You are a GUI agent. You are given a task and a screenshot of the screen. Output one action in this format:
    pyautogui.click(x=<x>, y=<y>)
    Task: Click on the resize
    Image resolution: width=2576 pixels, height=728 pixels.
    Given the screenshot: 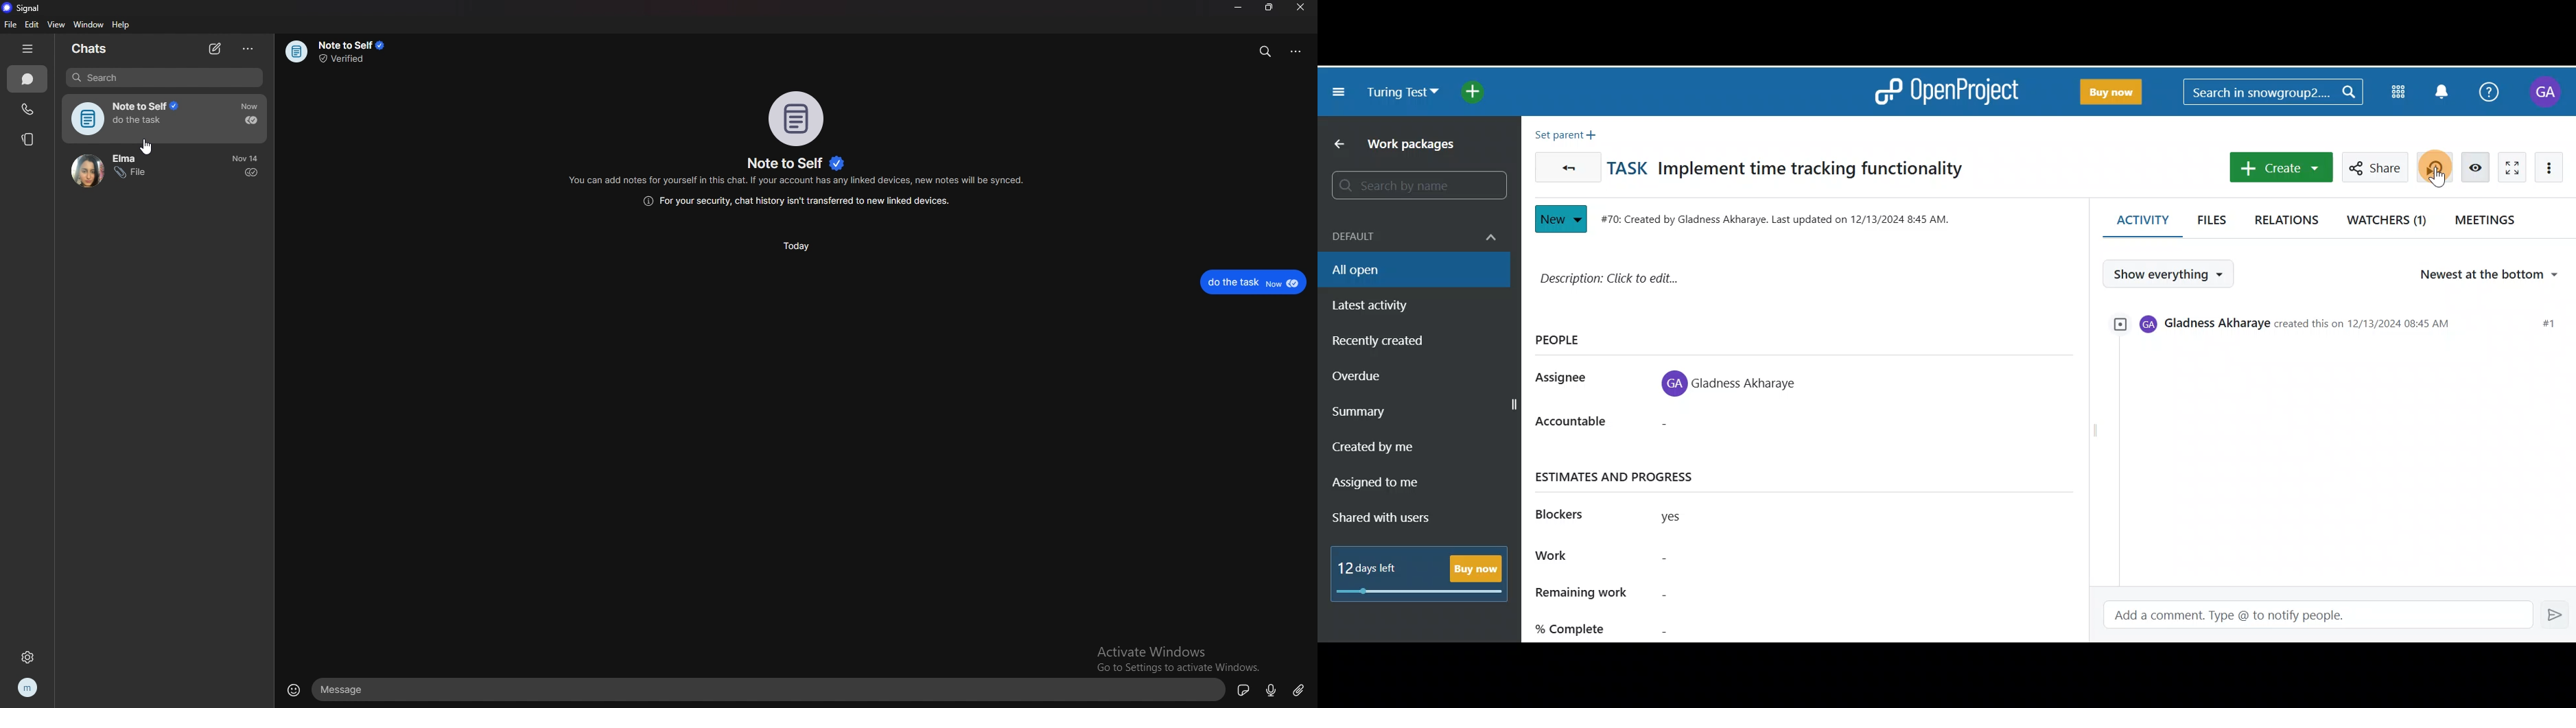 What is the action you would take?
    pyautogui.click(x=1270, y=7)
    